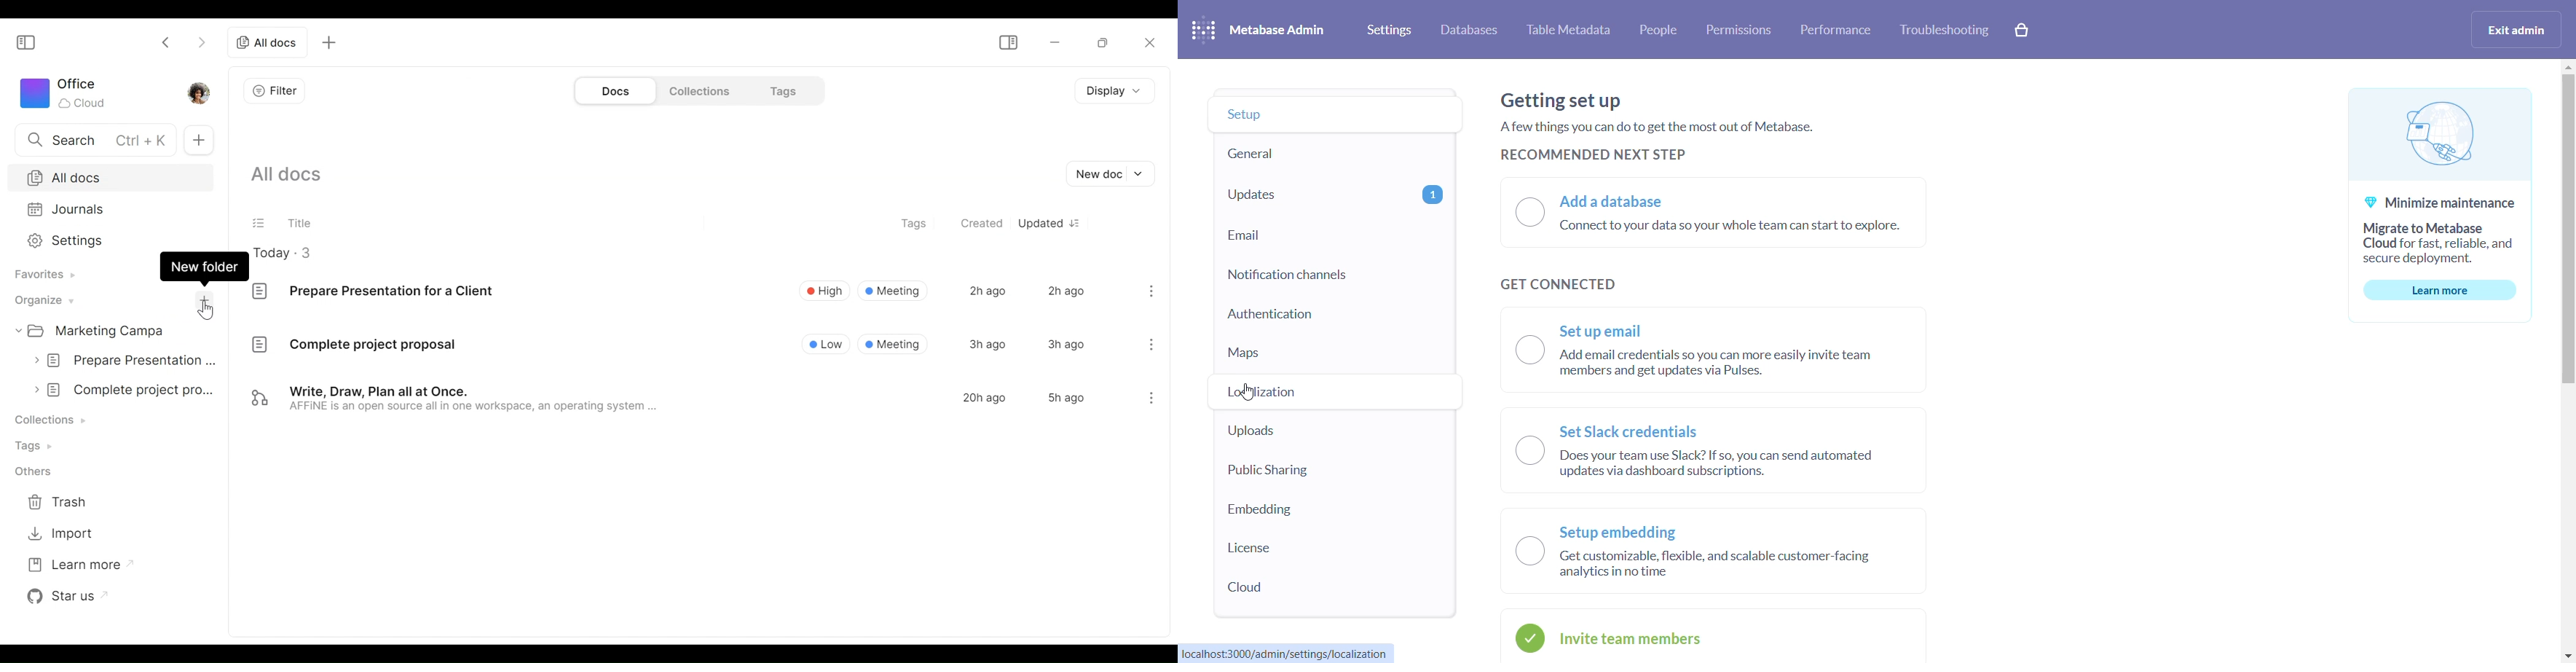 The height and width of the screenshot is (672, 2576). I want to click on permissions, so click(1742, 31).